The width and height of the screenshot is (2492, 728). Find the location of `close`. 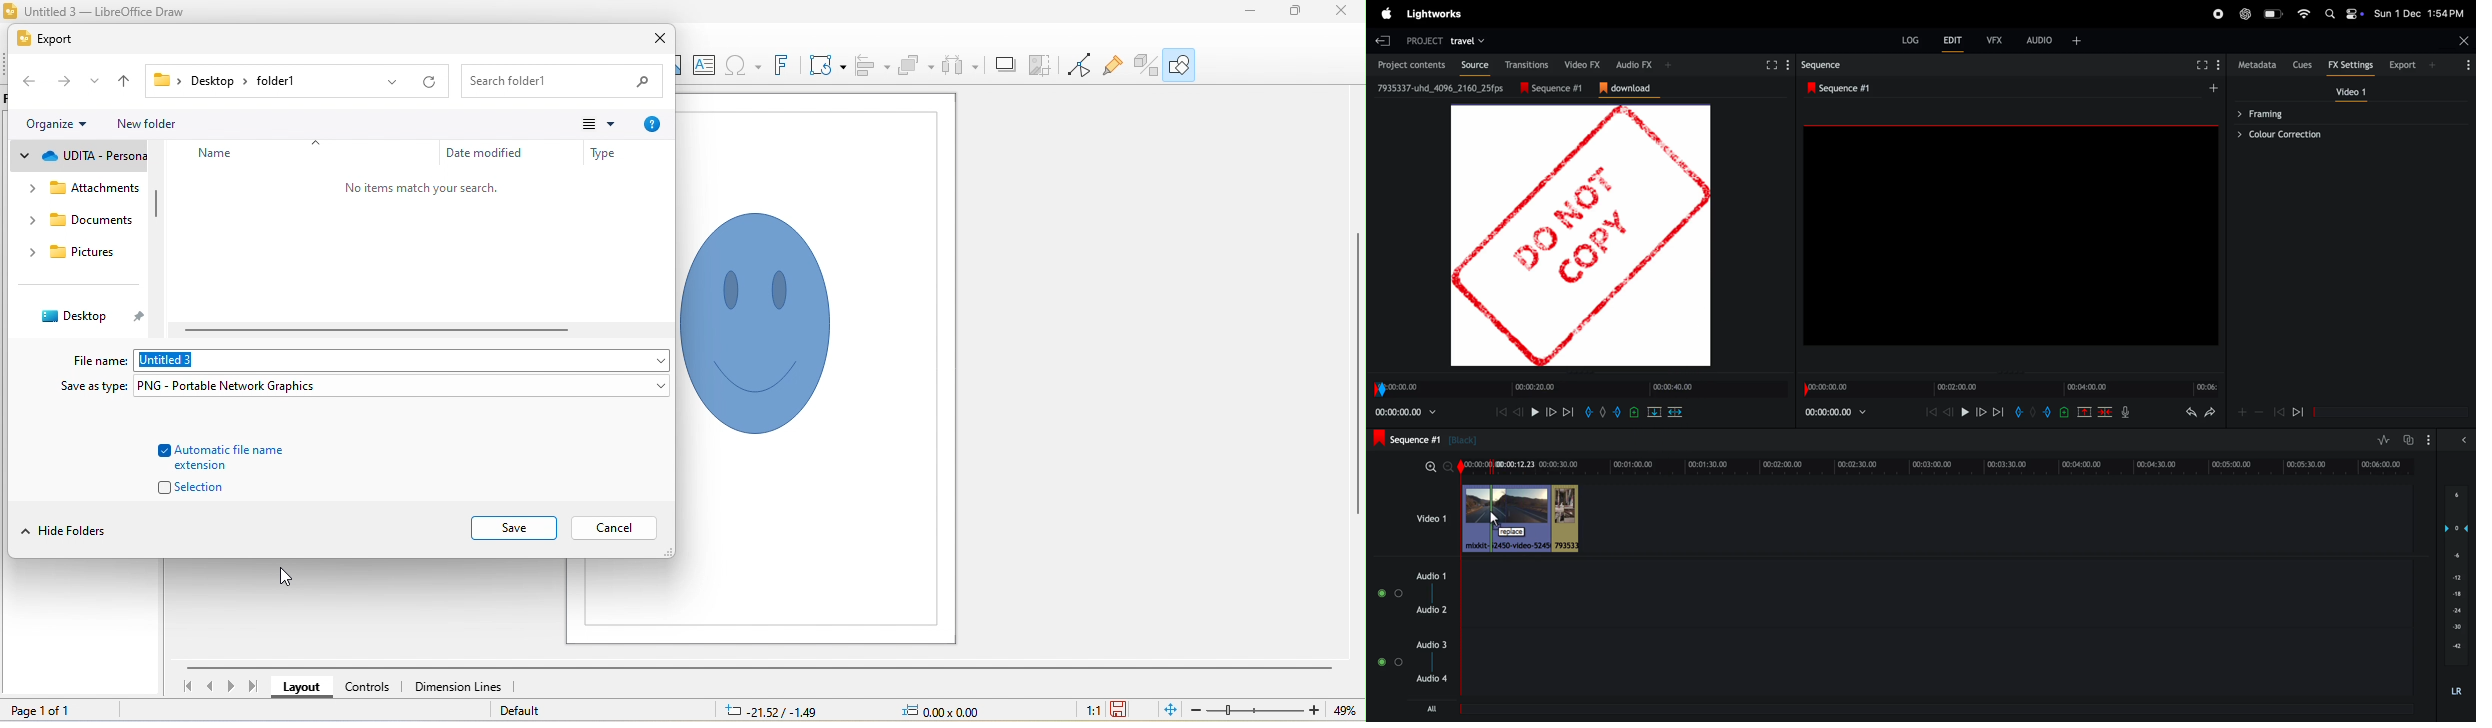

close is located at coordinates (659, 39).